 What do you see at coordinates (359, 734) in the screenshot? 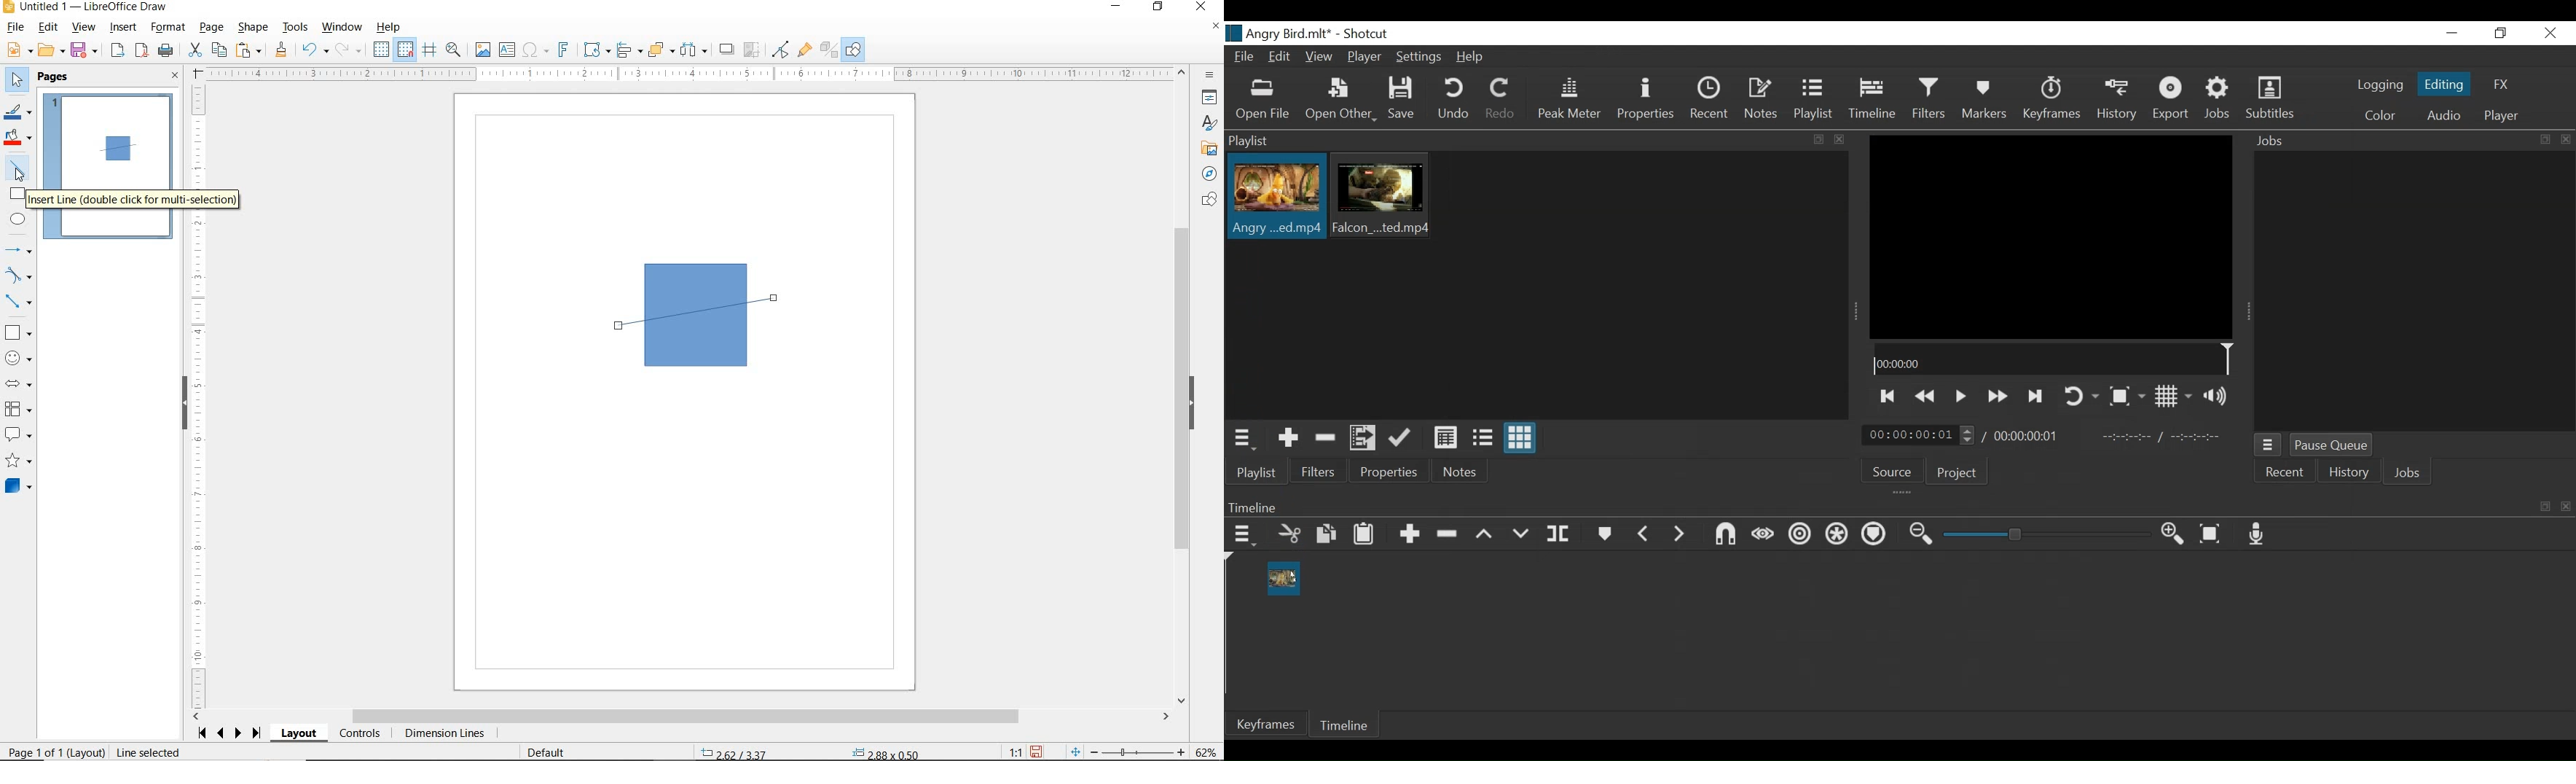
I see `CONTROLS` at bounding box center [359, 734].